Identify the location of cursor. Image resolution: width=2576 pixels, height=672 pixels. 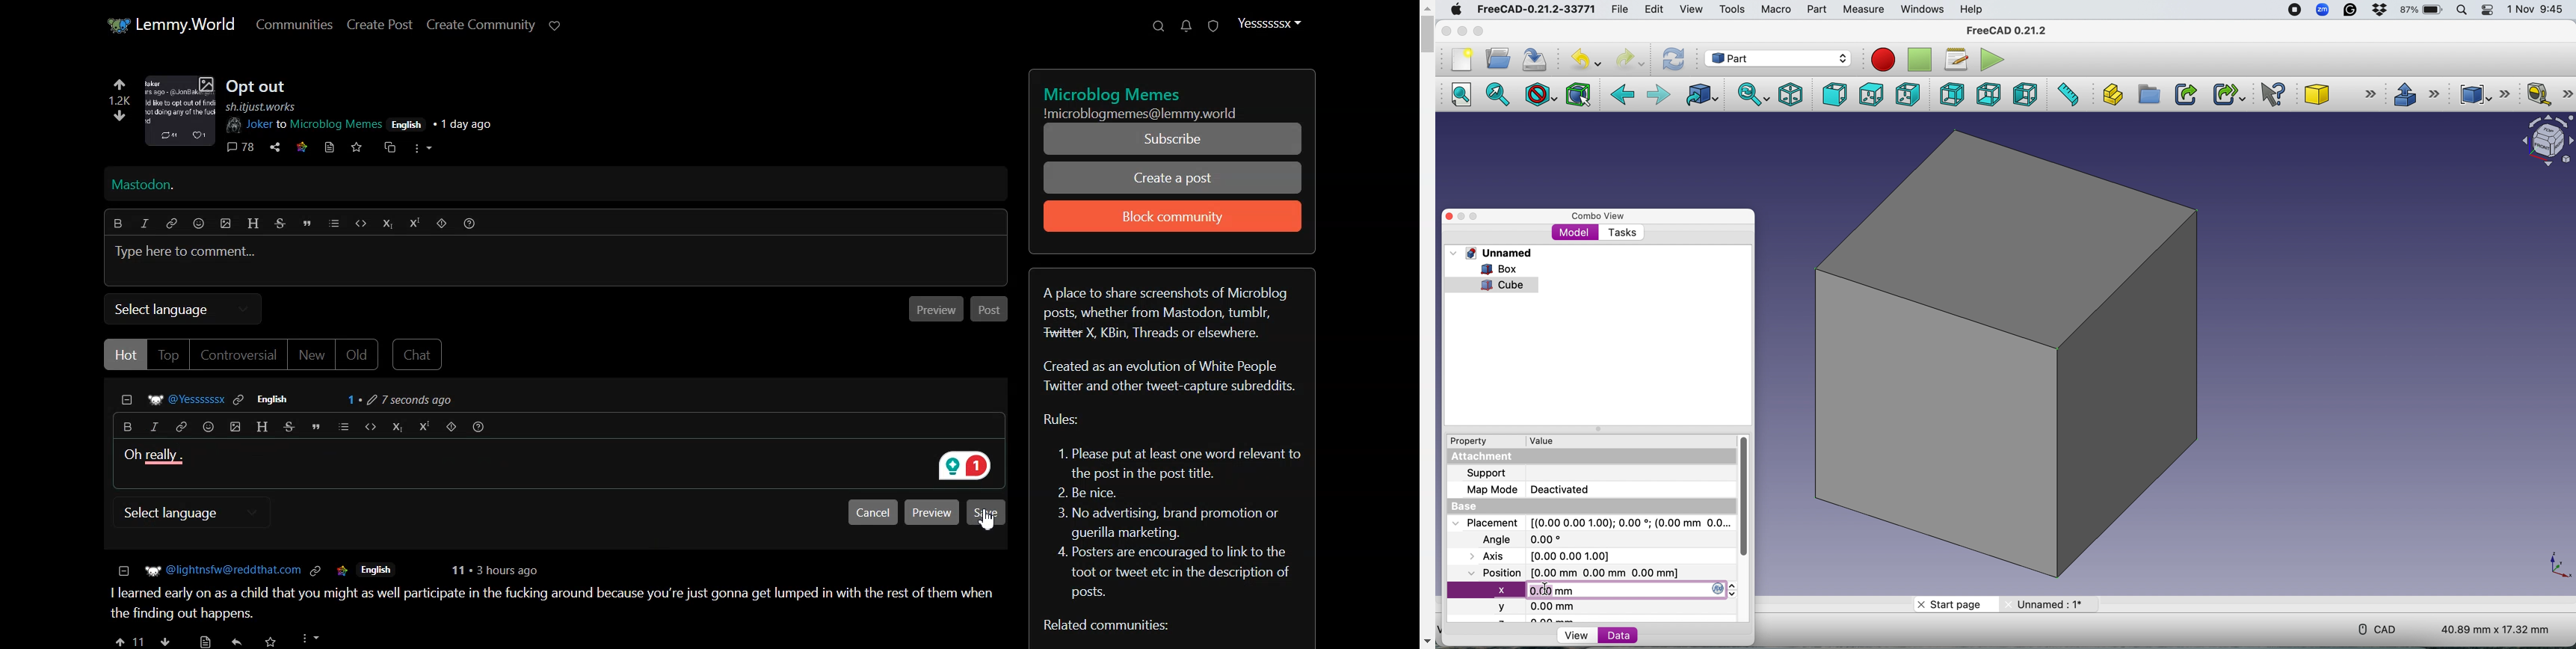
(1548, 591).